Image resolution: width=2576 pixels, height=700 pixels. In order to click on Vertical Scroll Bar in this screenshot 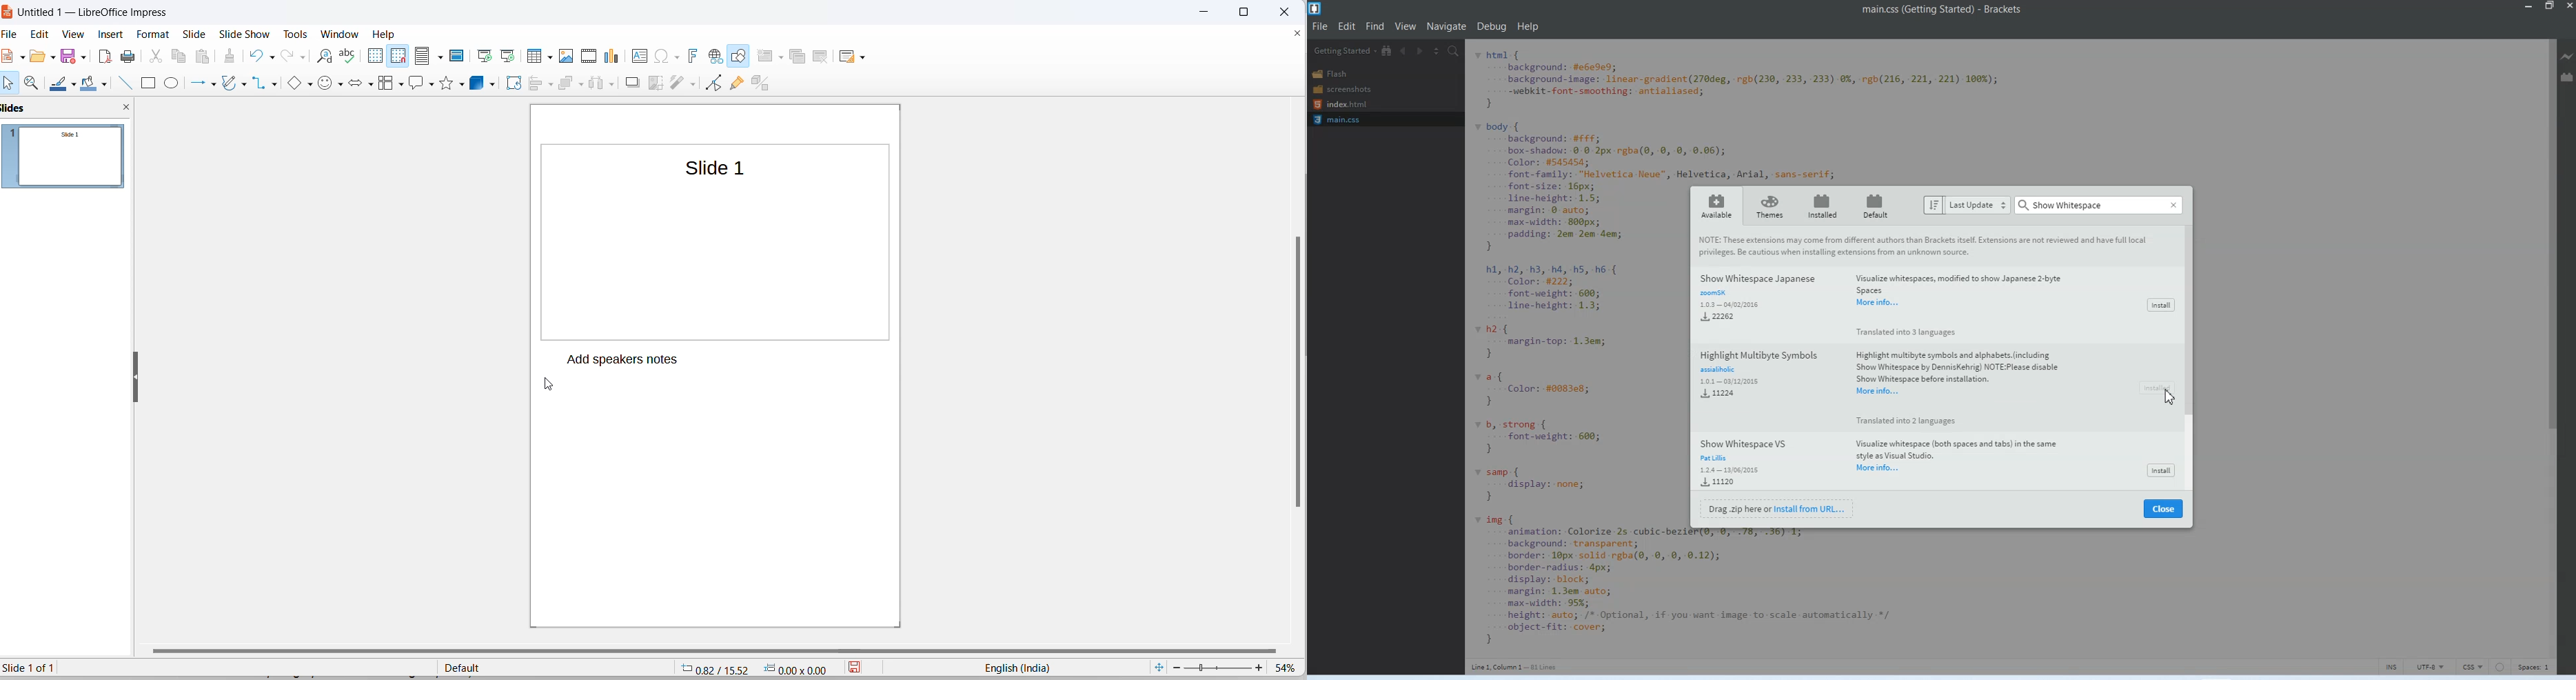, I will do `click(2194, 359)`.